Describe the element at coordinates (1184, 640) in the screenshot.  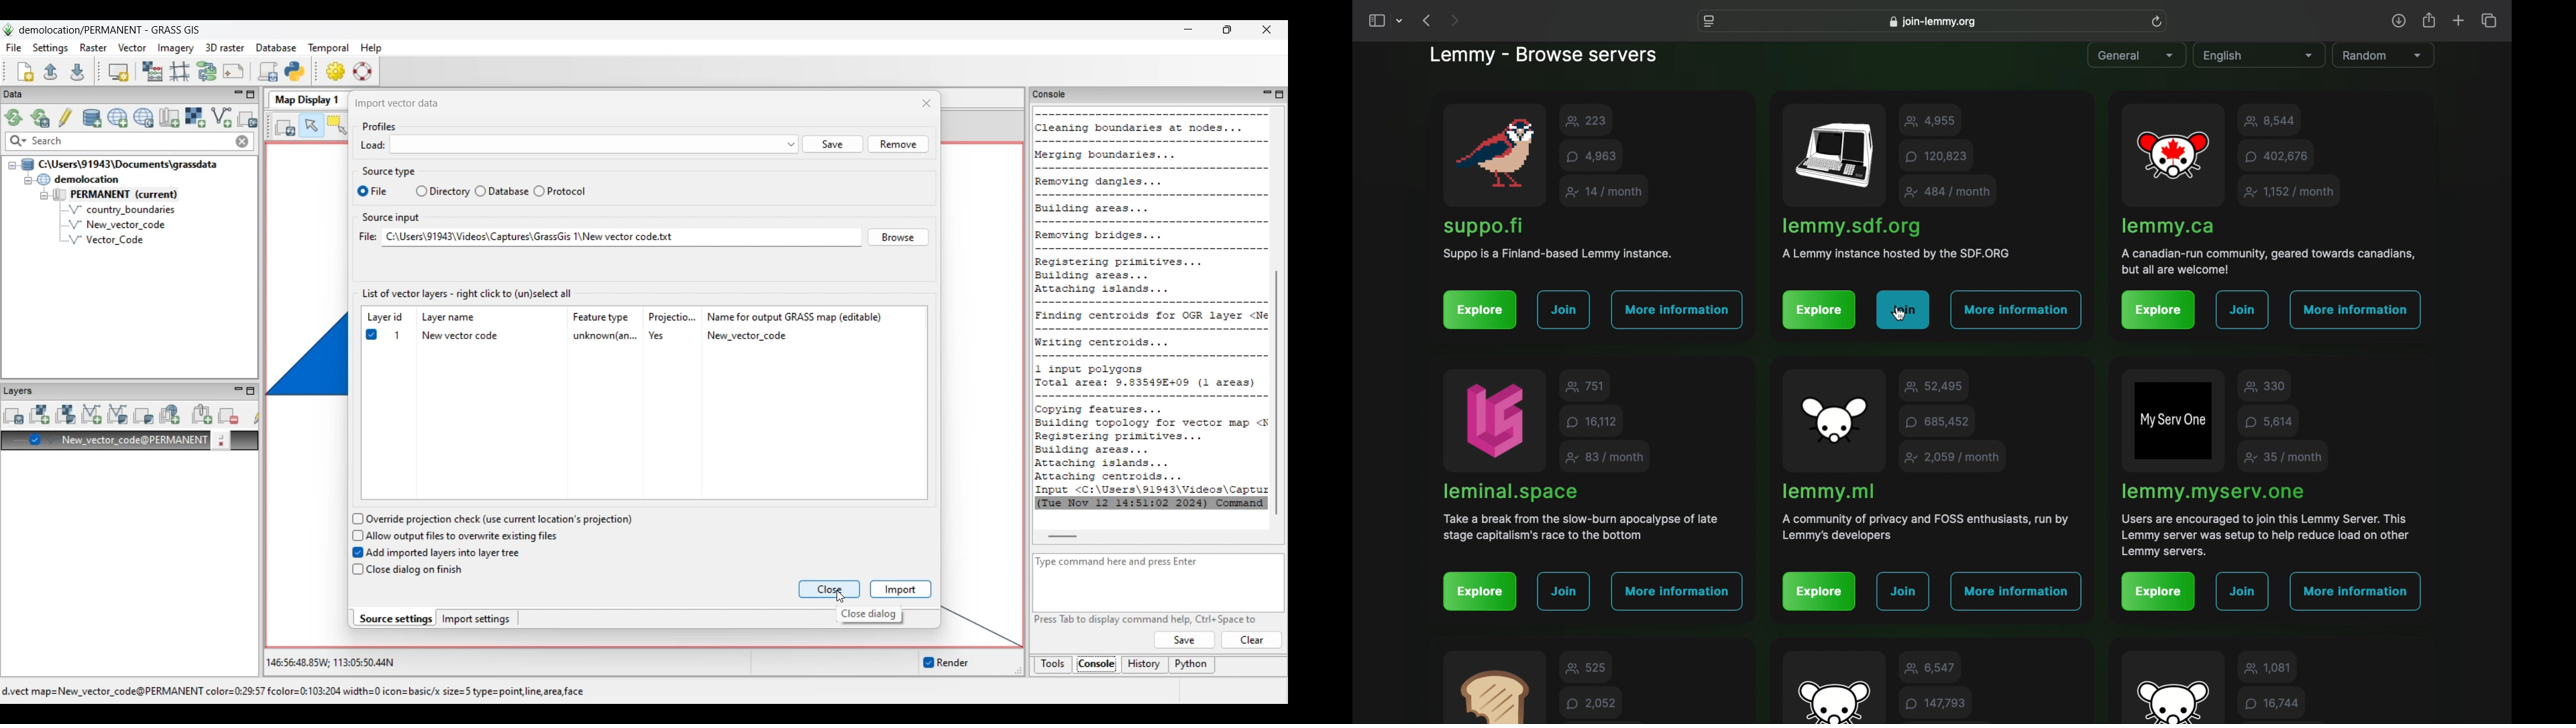
I see `Help` at that location.